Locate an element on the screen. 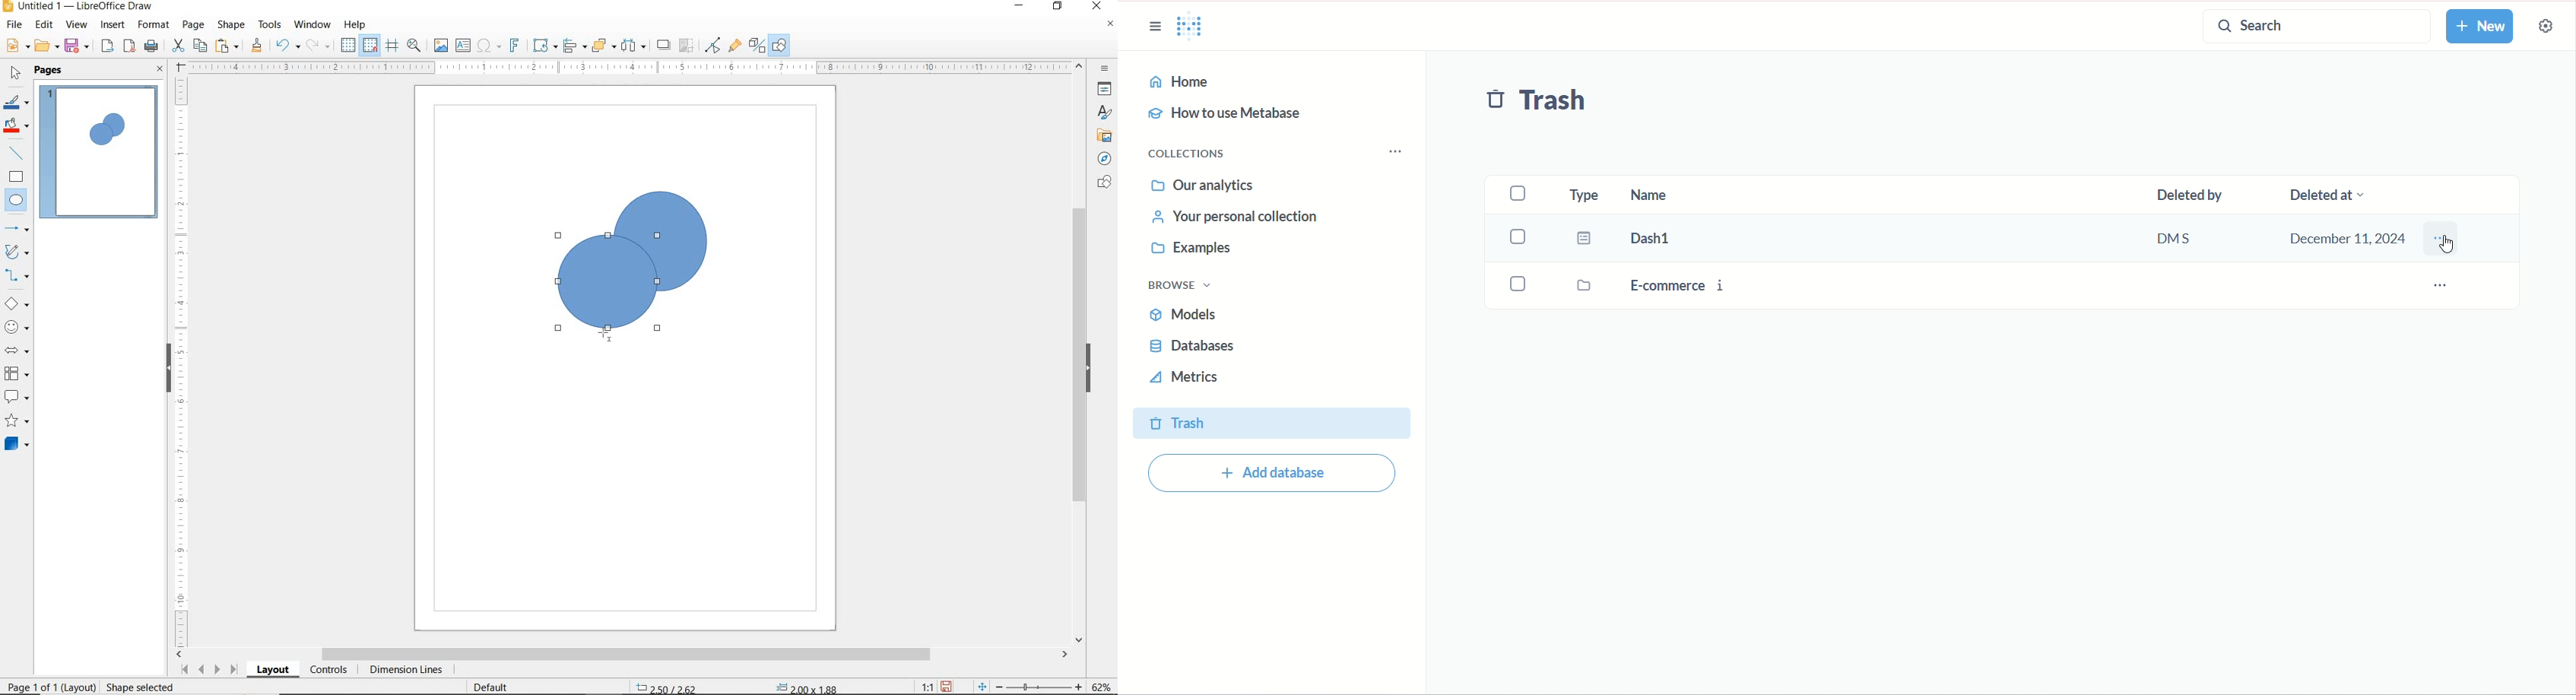  FILE NAME is located at coordinates (77, 7).